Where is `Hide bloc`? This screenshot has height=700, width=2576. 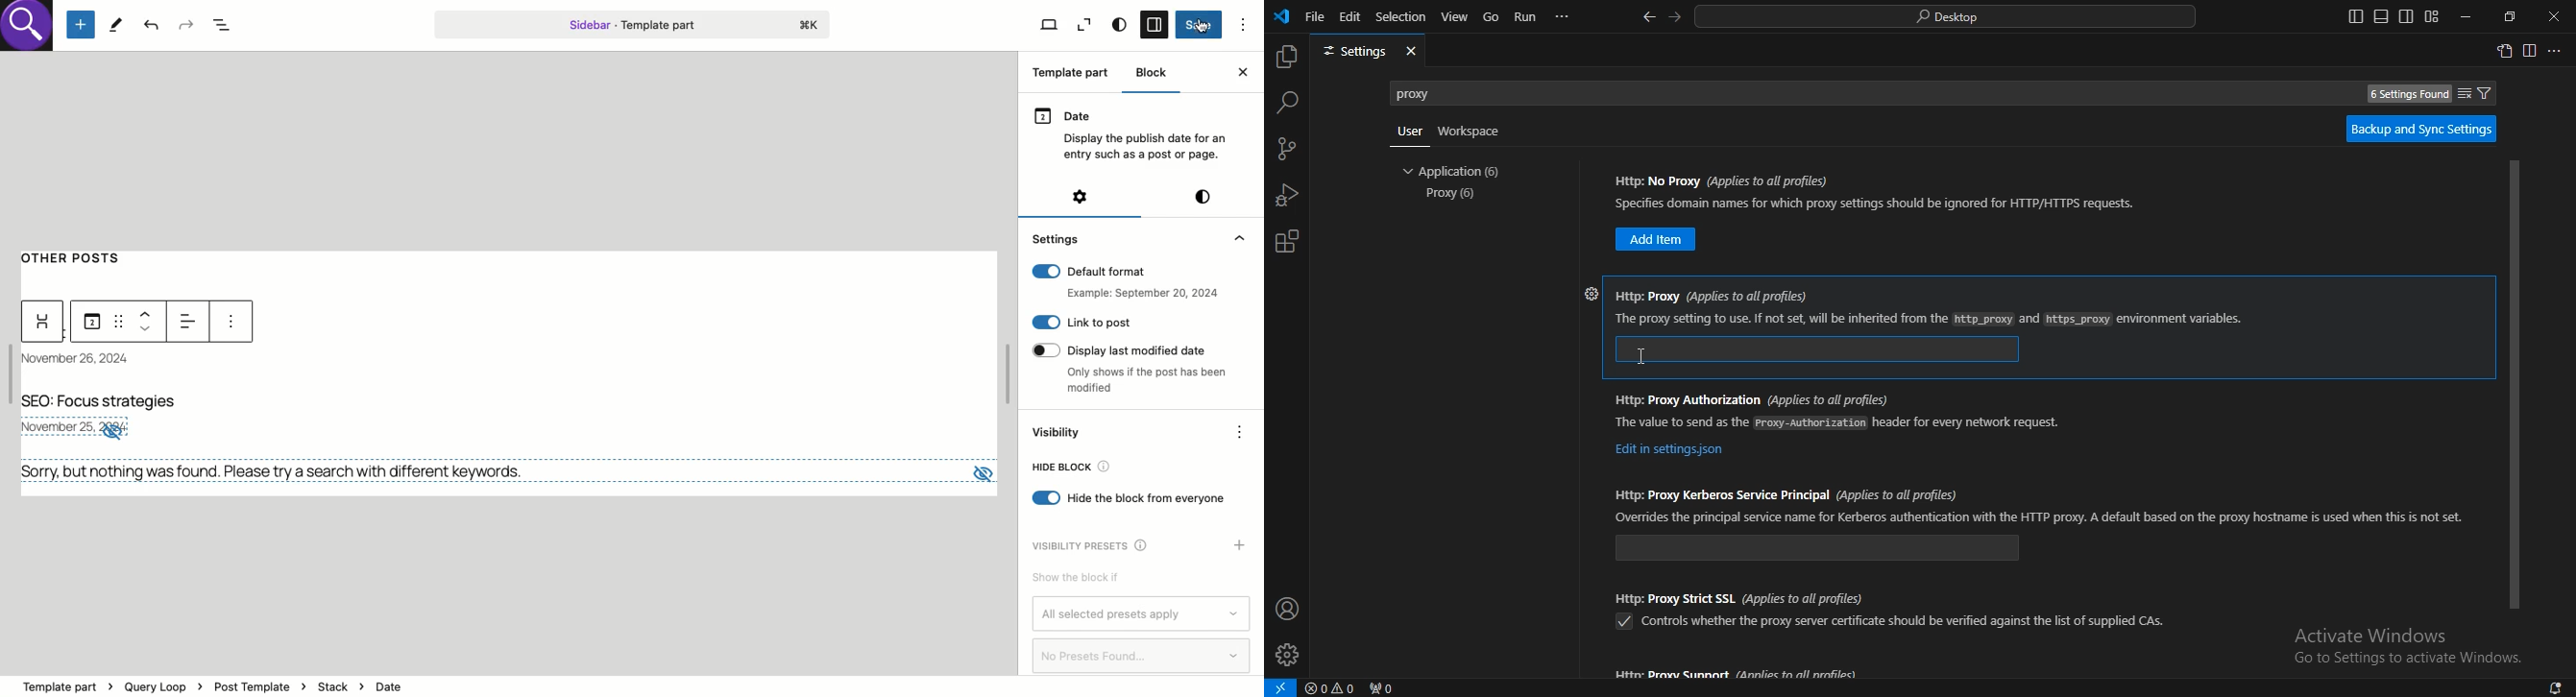
Hide bloc is located at coordinates (1071, 469).